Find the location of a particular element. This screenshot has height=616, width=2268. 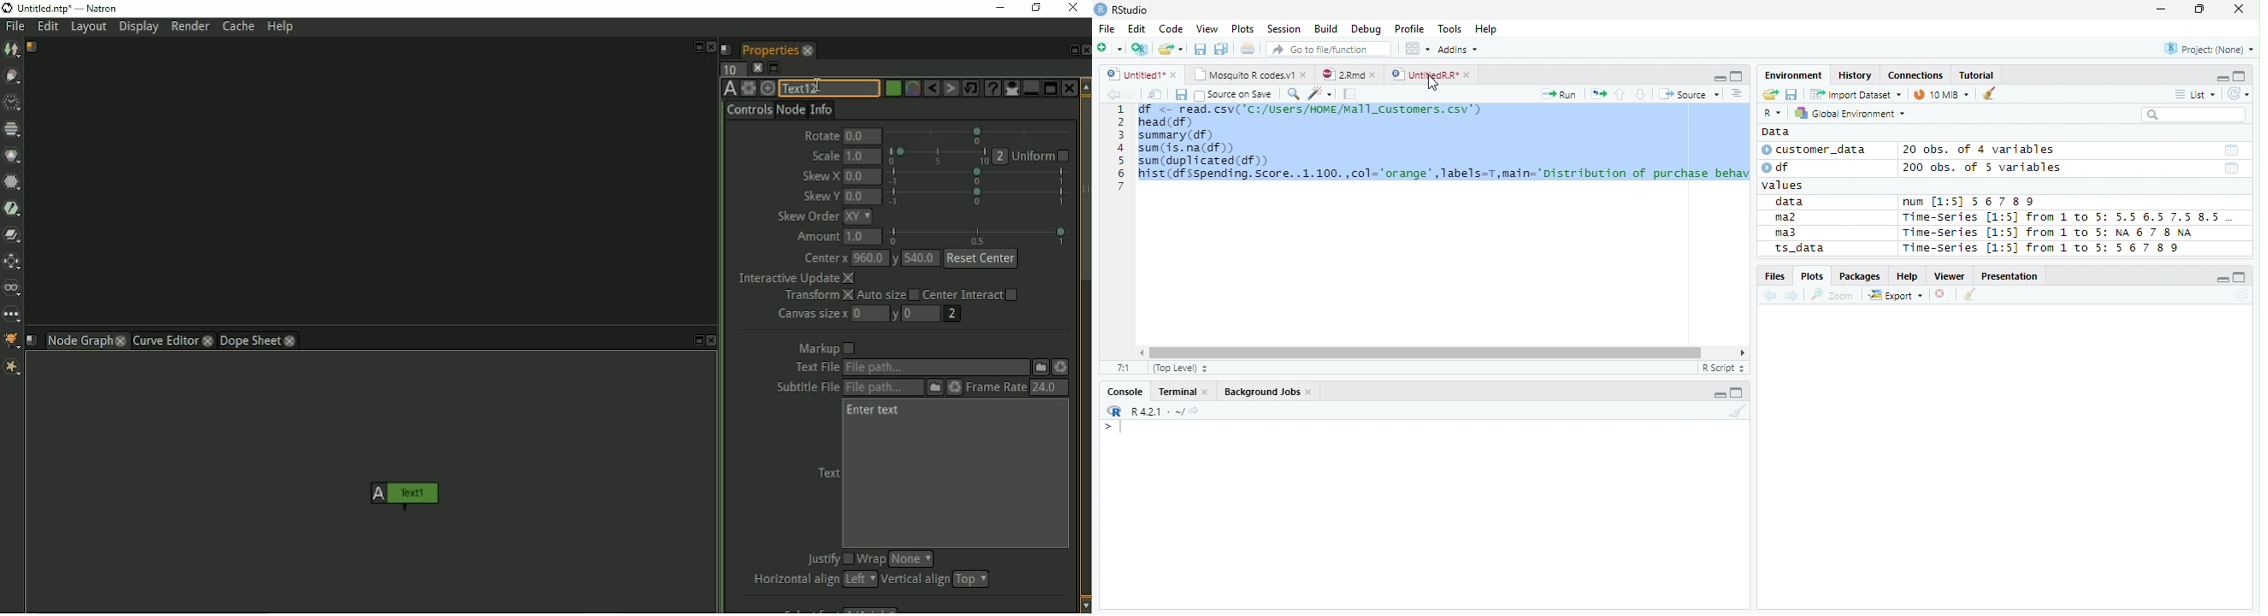

Tools is located at coordinates (1453, 27).